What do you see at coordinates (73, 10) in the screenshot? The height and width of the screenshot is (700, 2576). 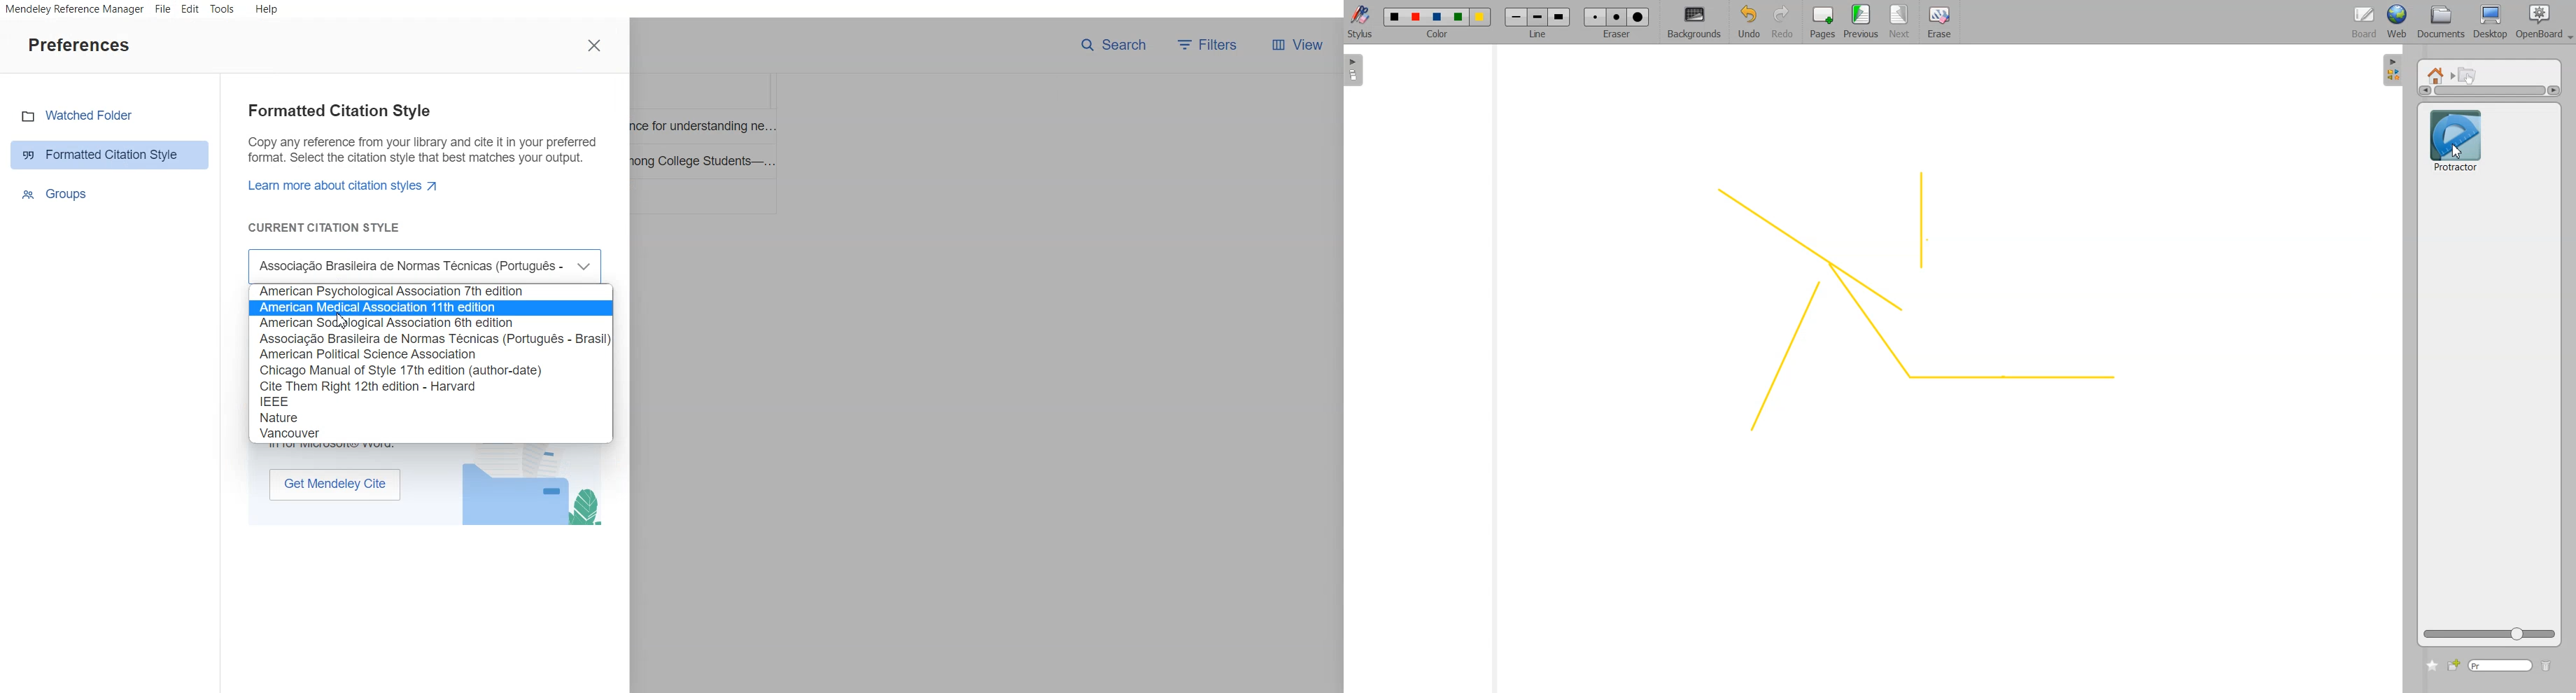 I see `Mendeley Reference Manager` at bounding box center [73, 10].